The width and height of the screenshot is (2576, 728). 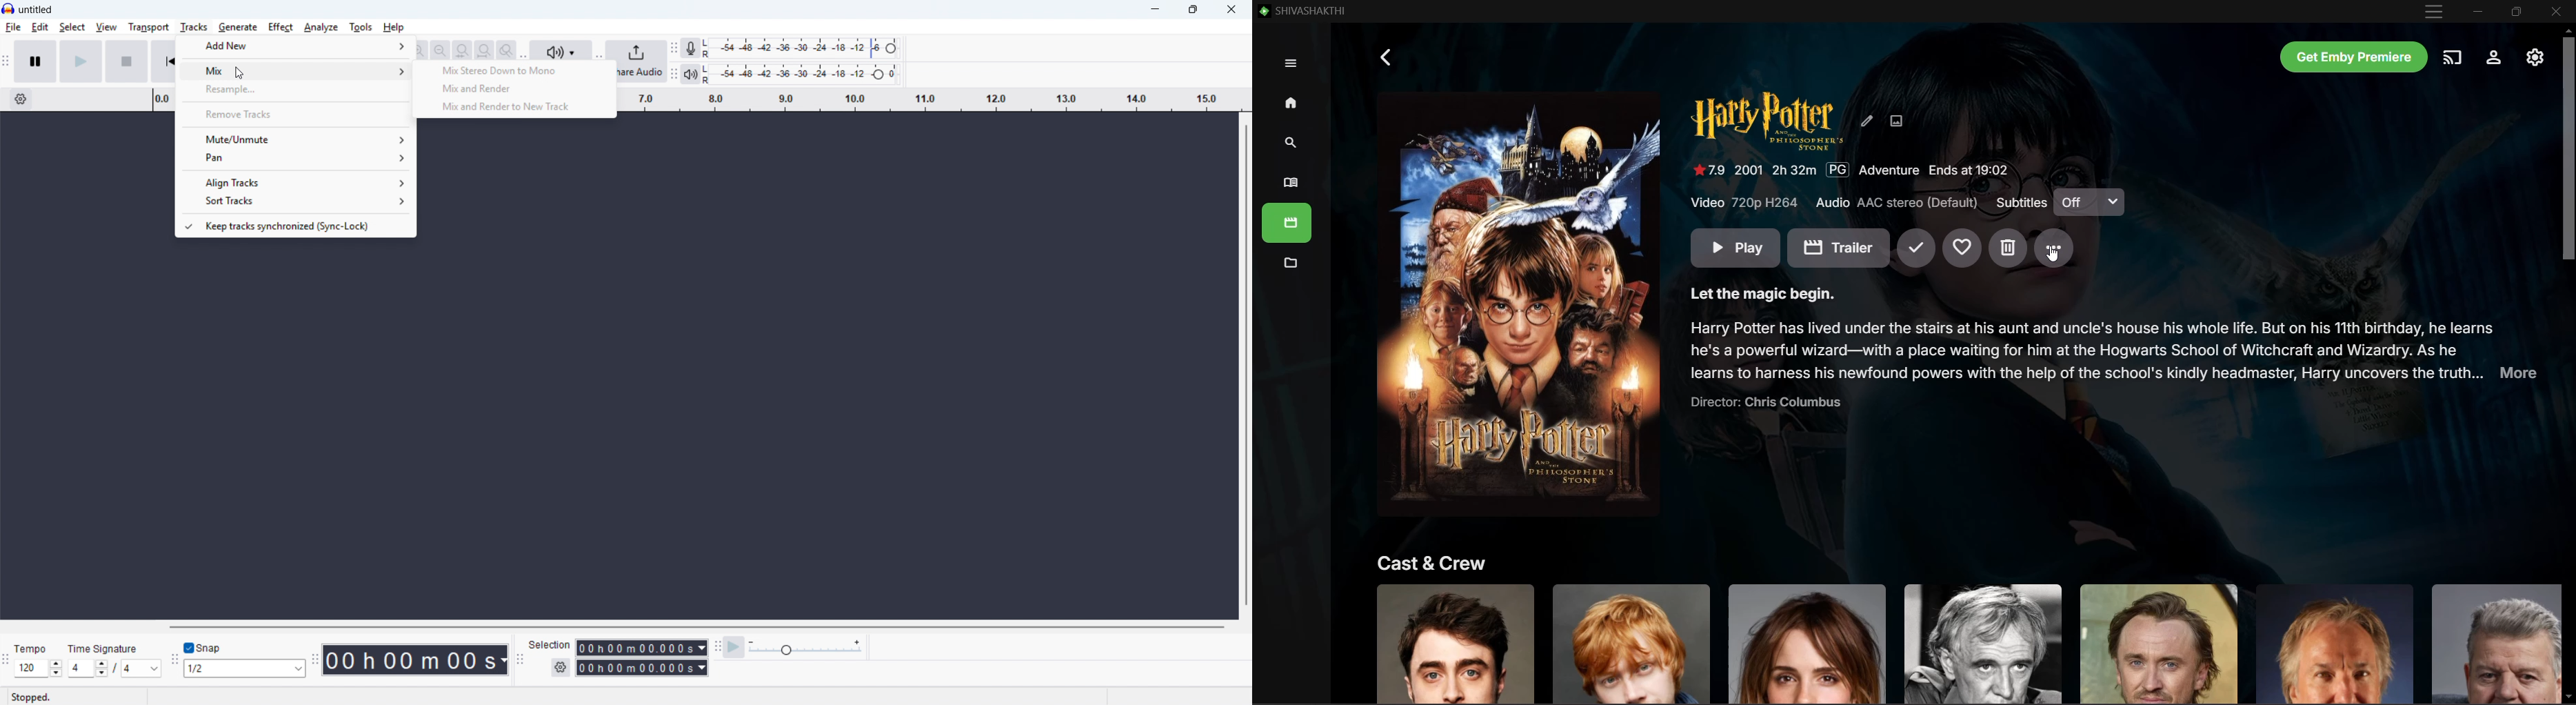 I want to click on Back, so click(x=1387, y=57).